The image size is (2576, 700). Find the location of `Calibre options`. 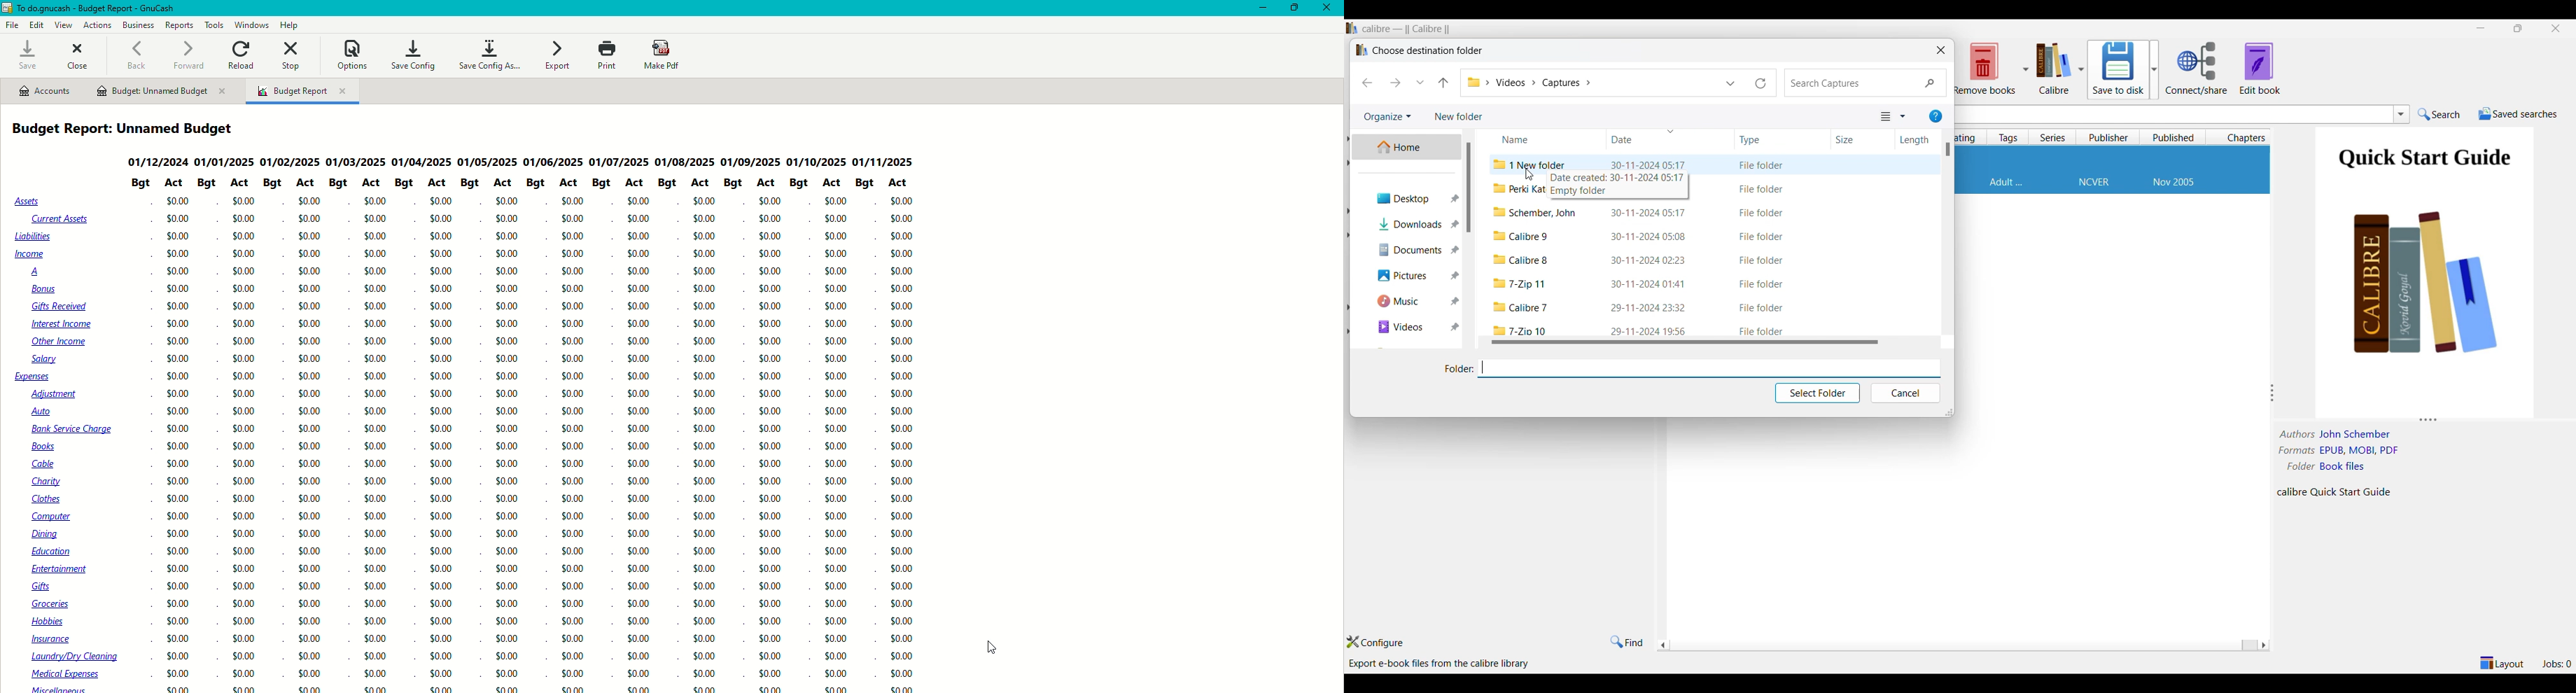

Calibre options is located at coordinates (2060, 68).